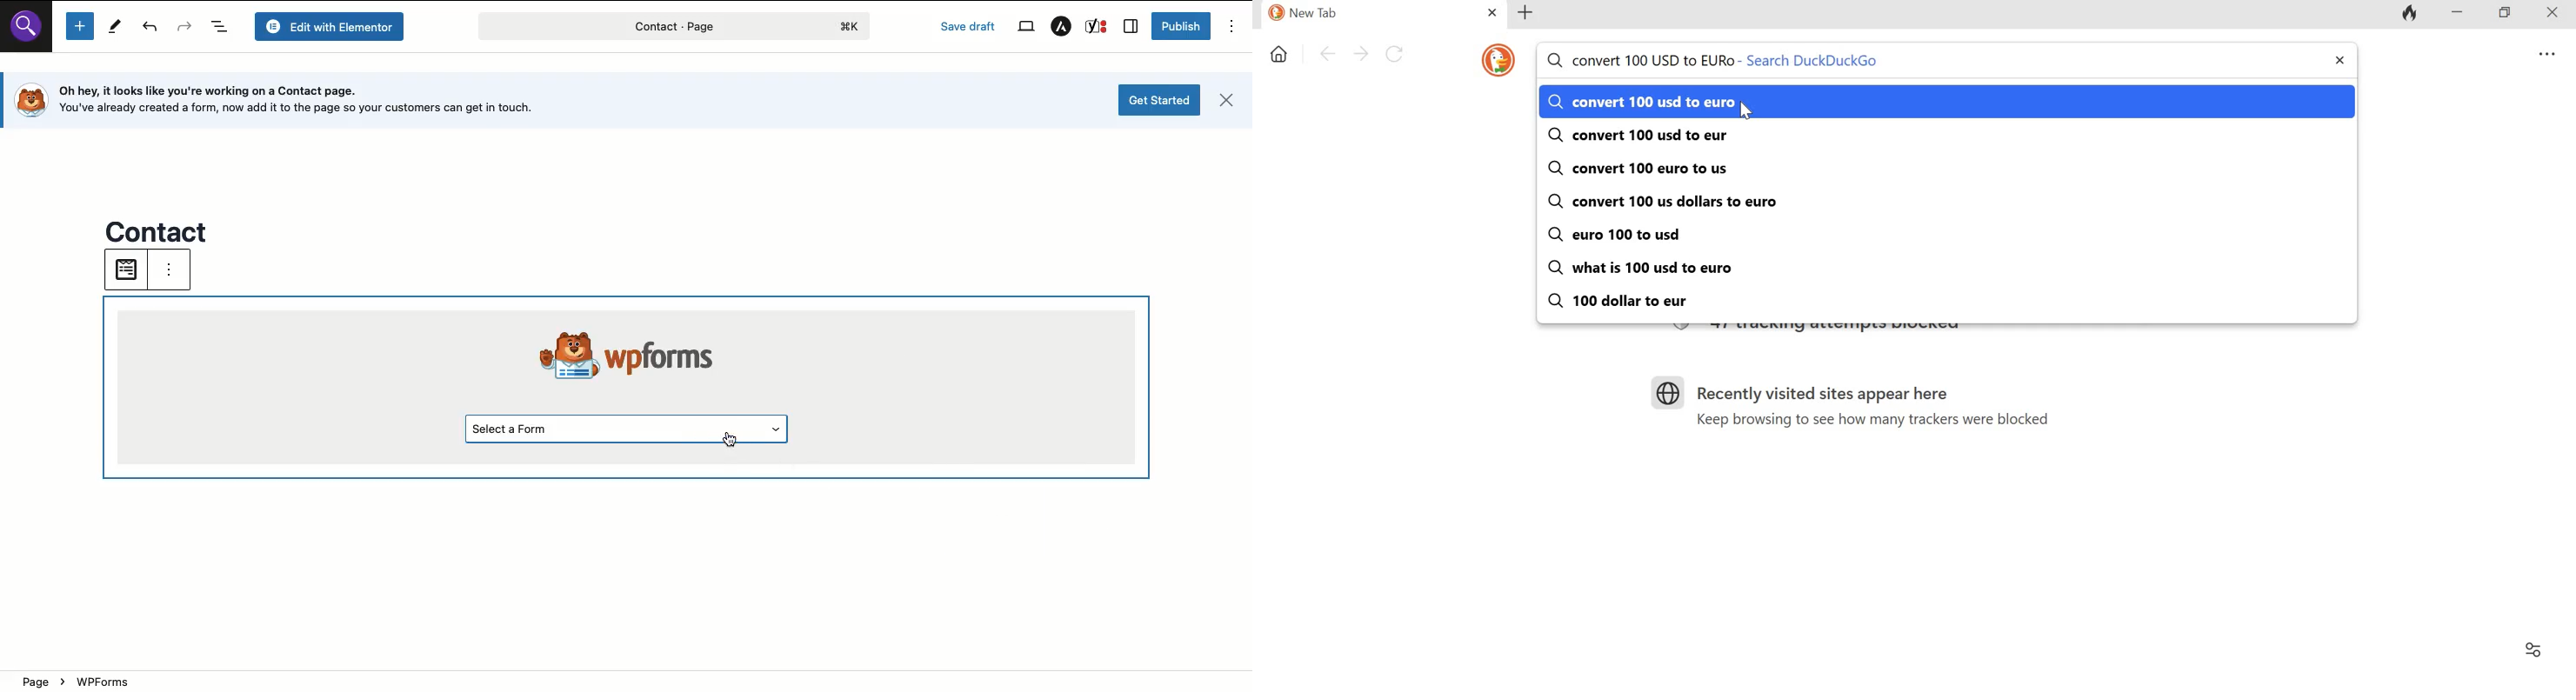 This screenshot has width=2576, height=700. What do you see at coordinates (159, 229) in the screenshot?
I see `contact` at bounding box center [159, 229].